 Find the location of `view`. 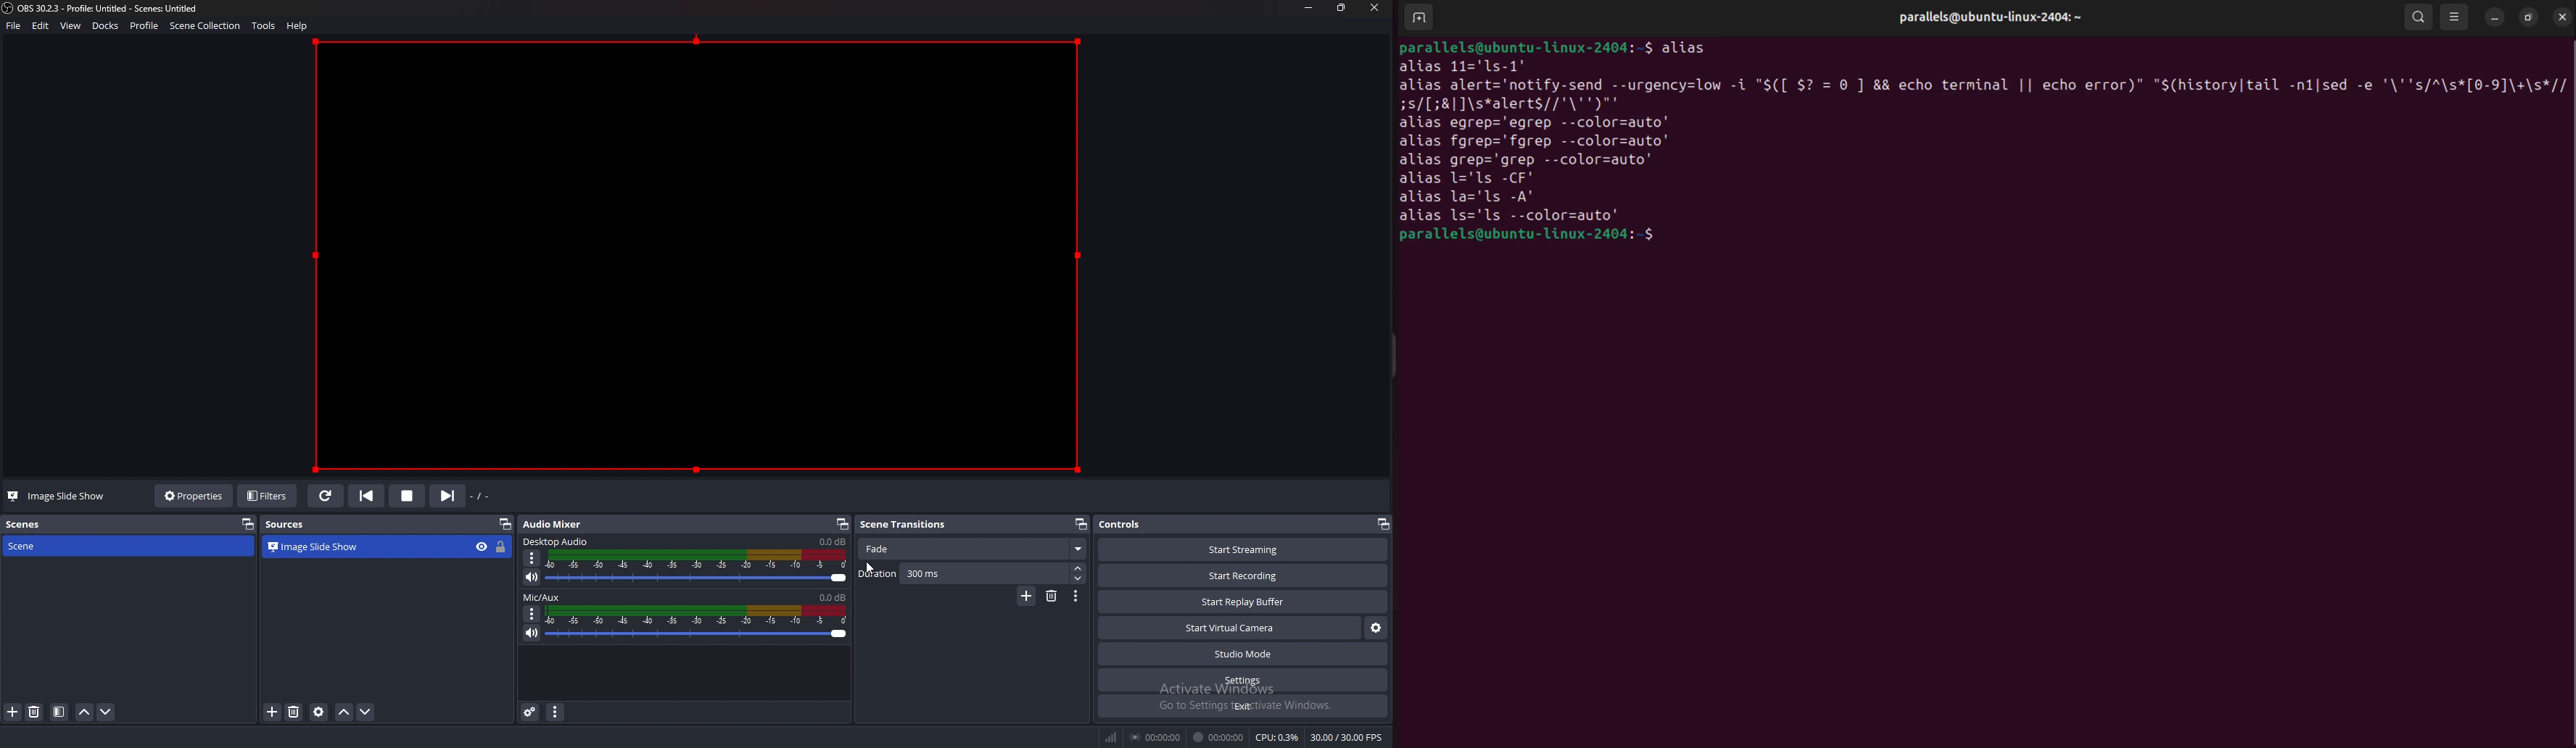

view is located at coordinates (71, 25).